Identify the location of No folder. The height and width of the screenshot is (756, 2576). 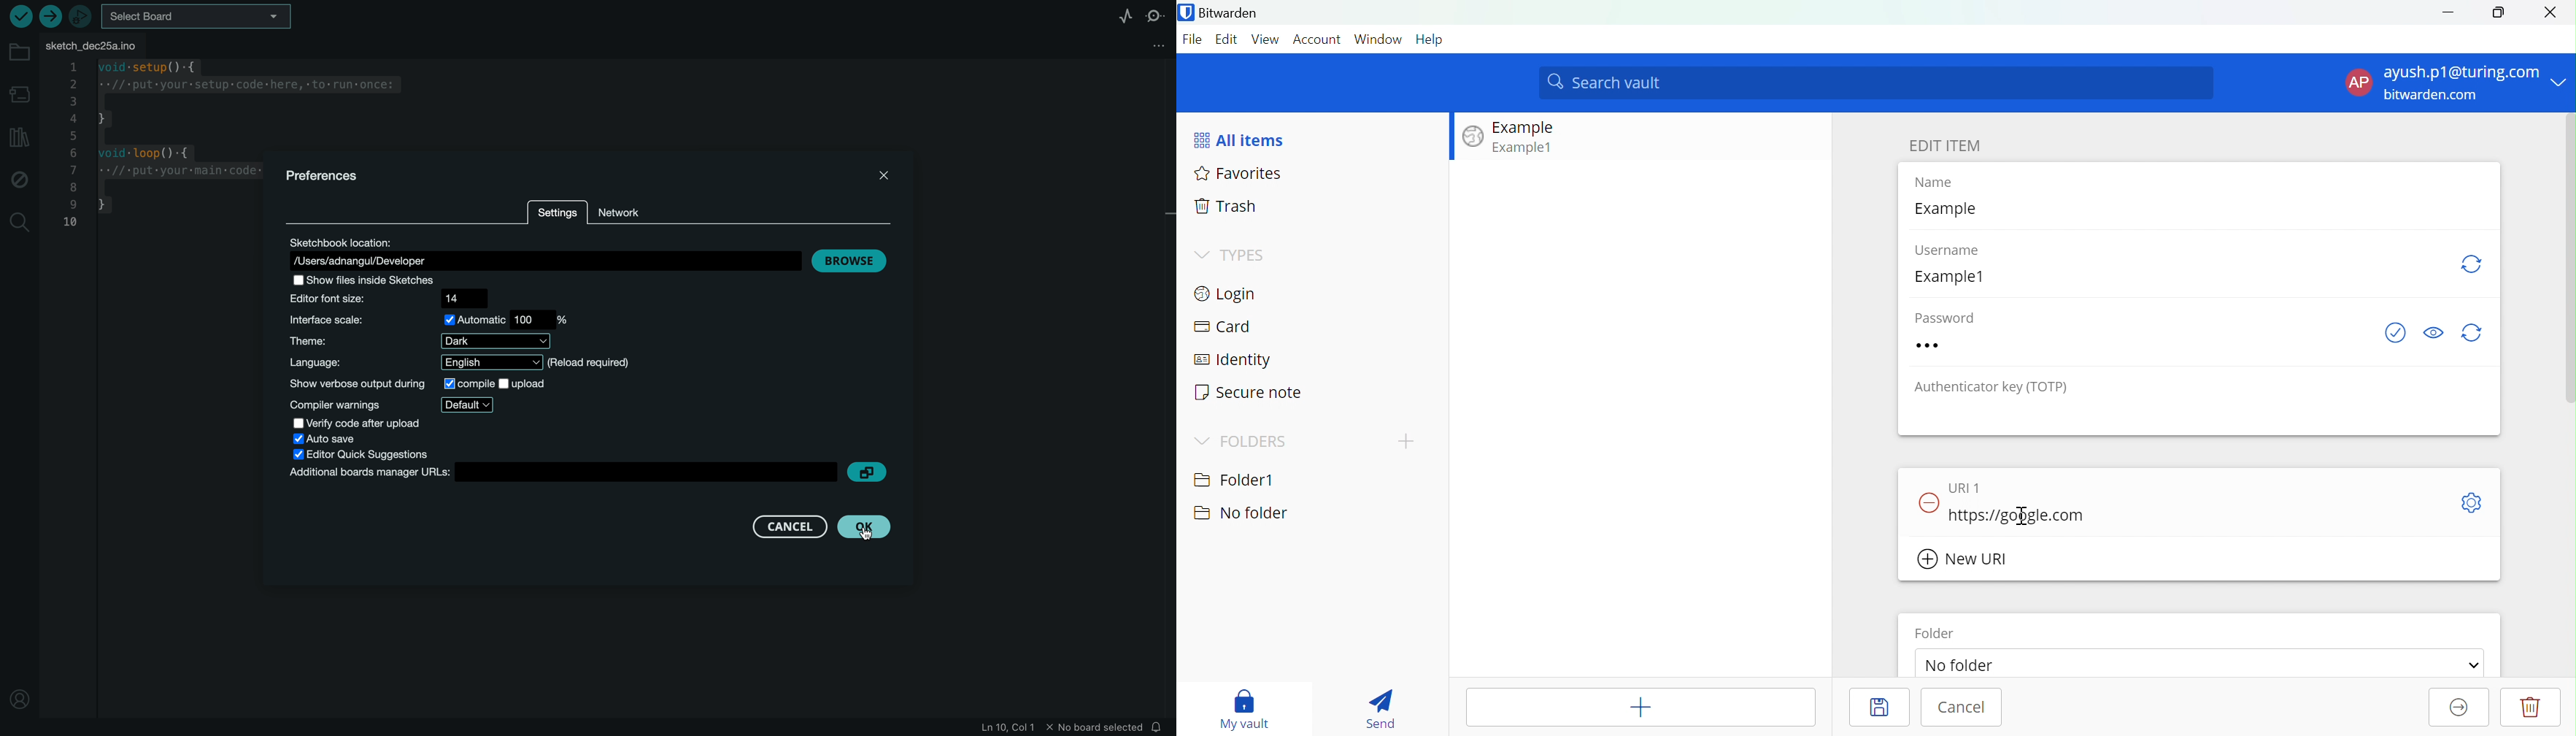
(1966, 667).